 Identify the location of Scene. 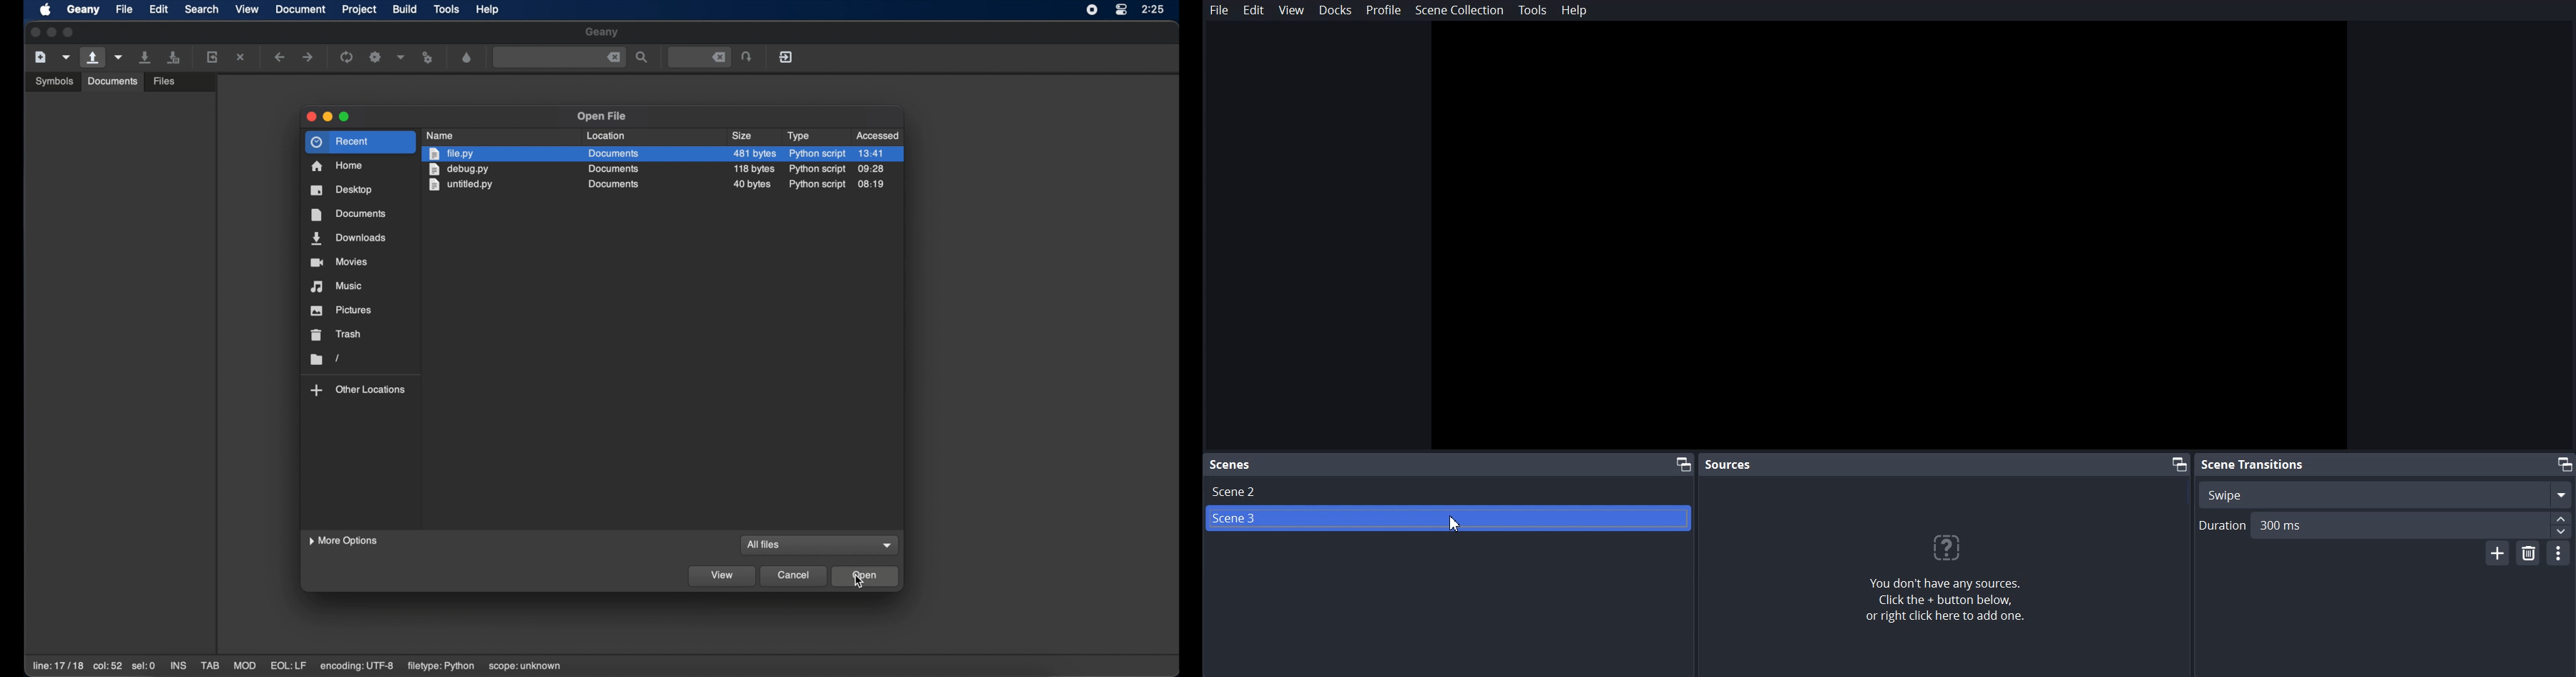
(1449, 464).